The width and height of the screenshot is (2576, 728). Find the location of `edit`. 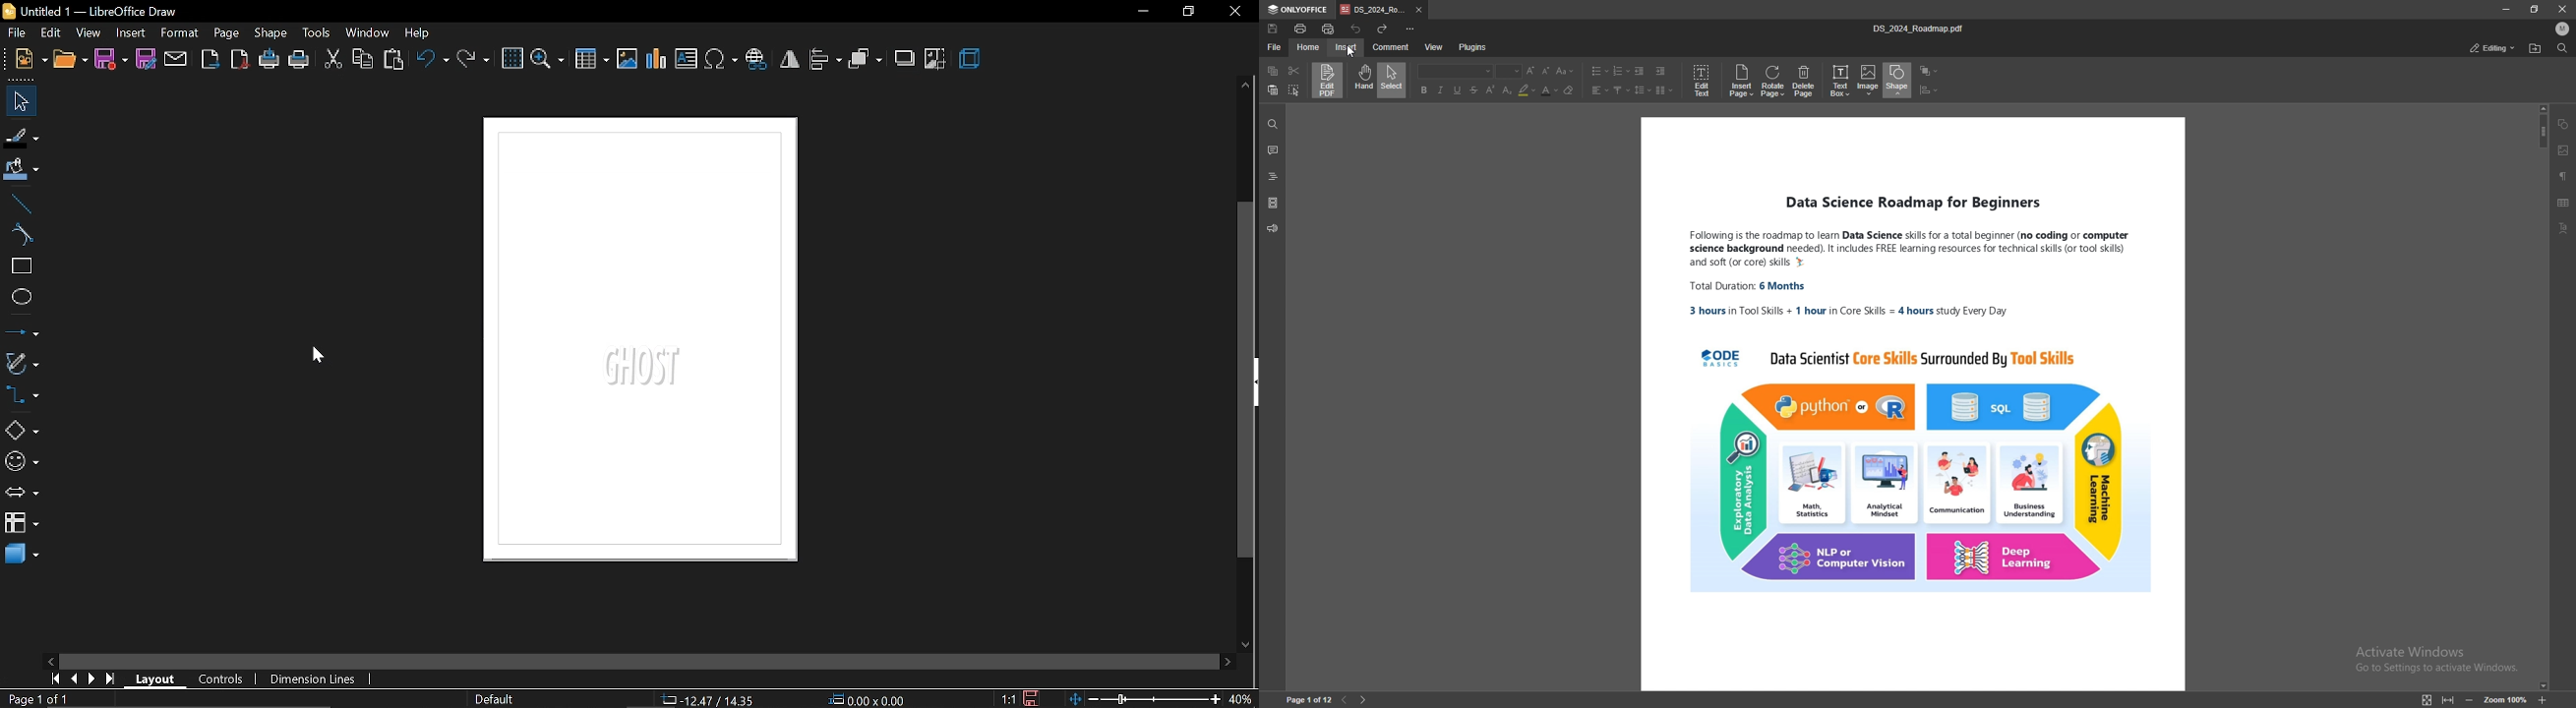

edit is located at coordinates (53, 31).